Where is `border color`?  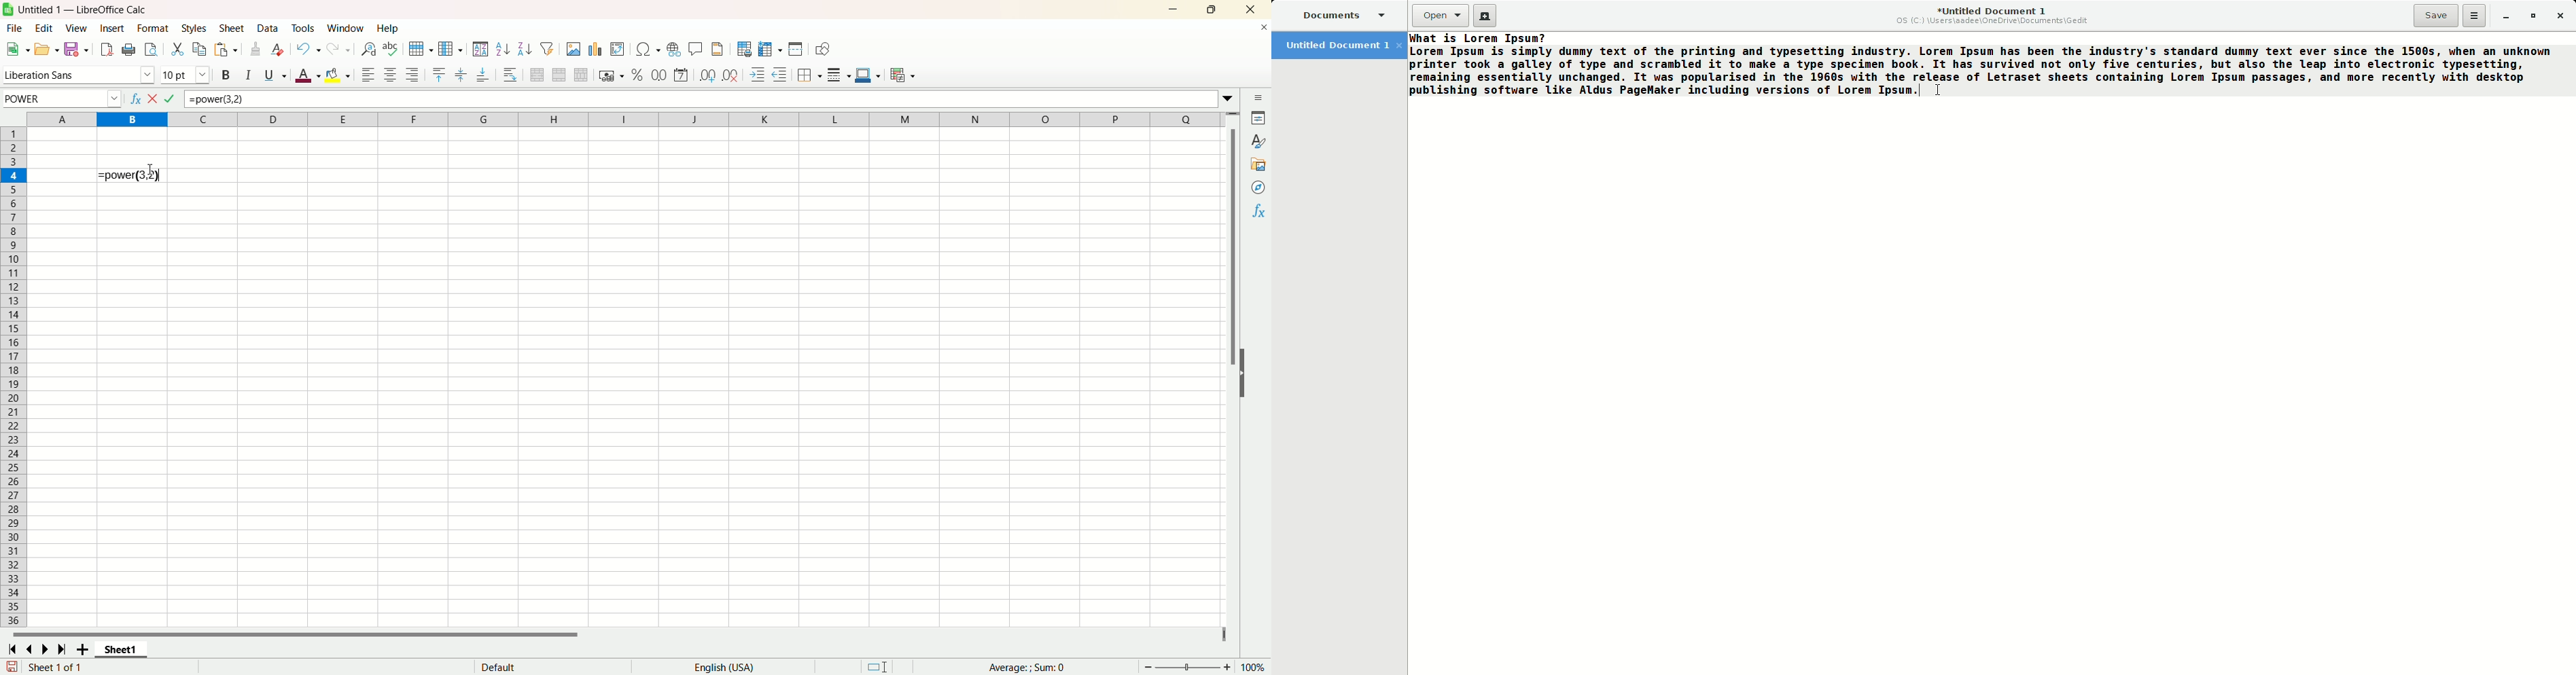 border color is located at coordinates (867, 77).